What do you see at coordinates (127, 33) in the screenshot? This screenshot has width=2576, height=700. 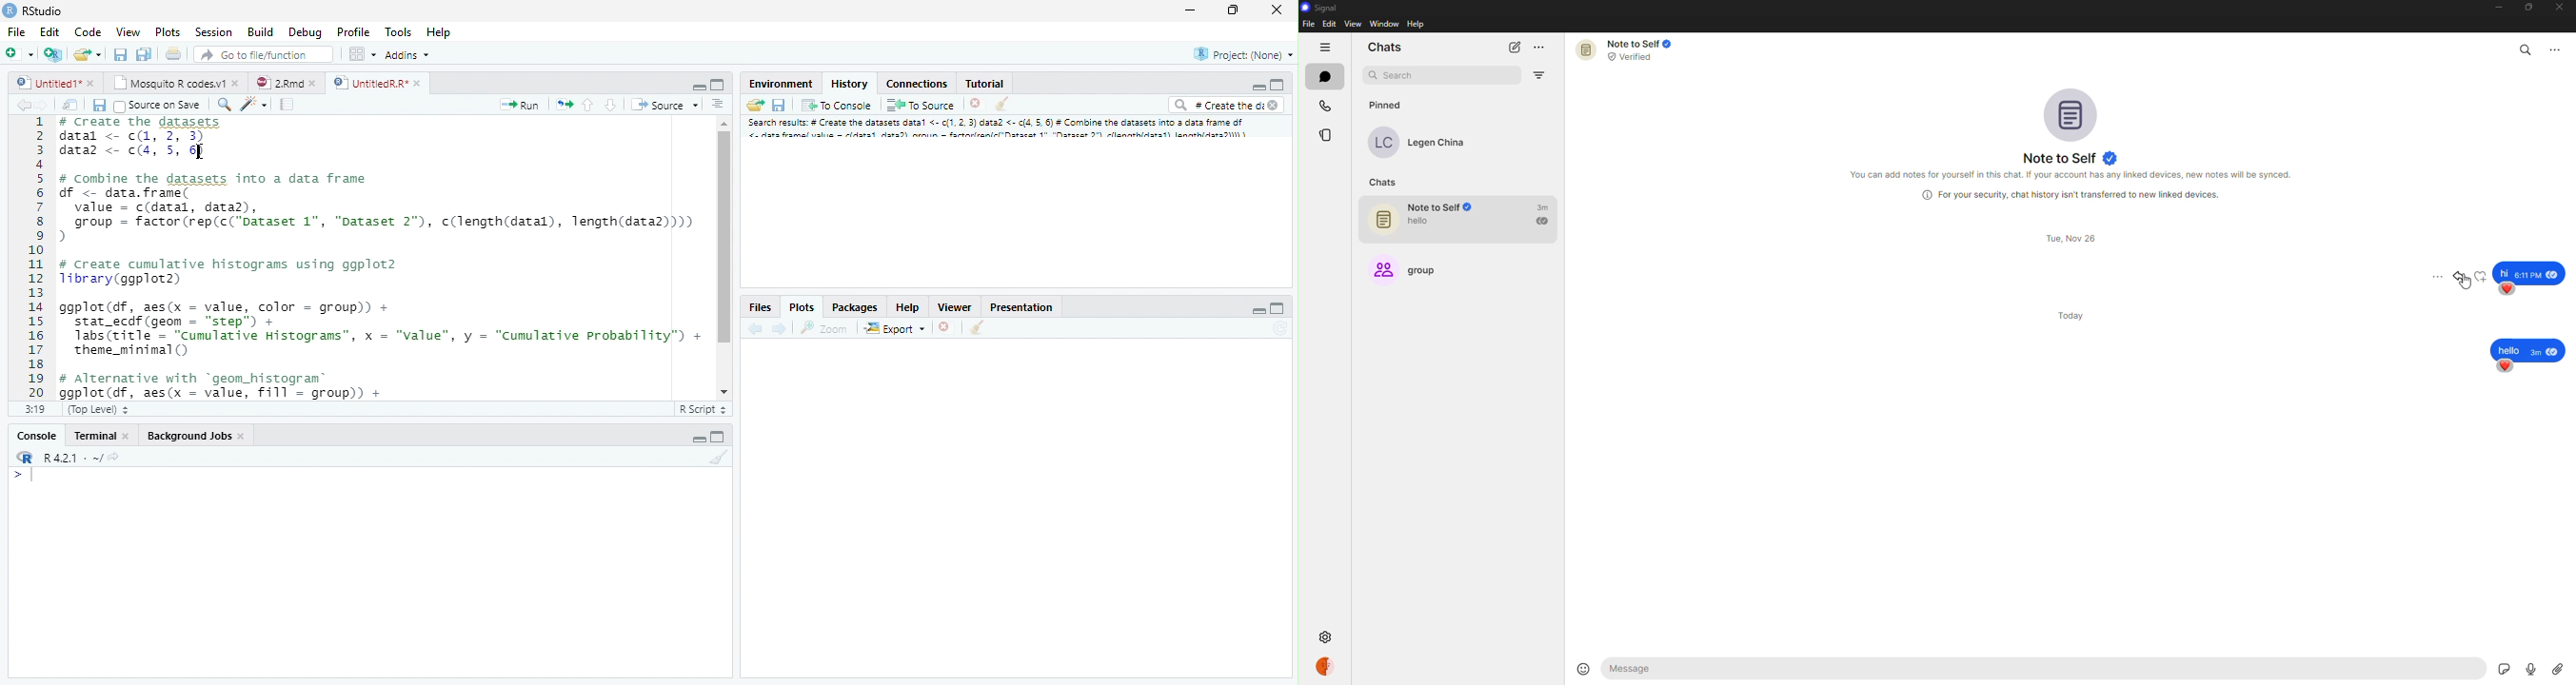 I see `View` at bounding box center [127, 33].